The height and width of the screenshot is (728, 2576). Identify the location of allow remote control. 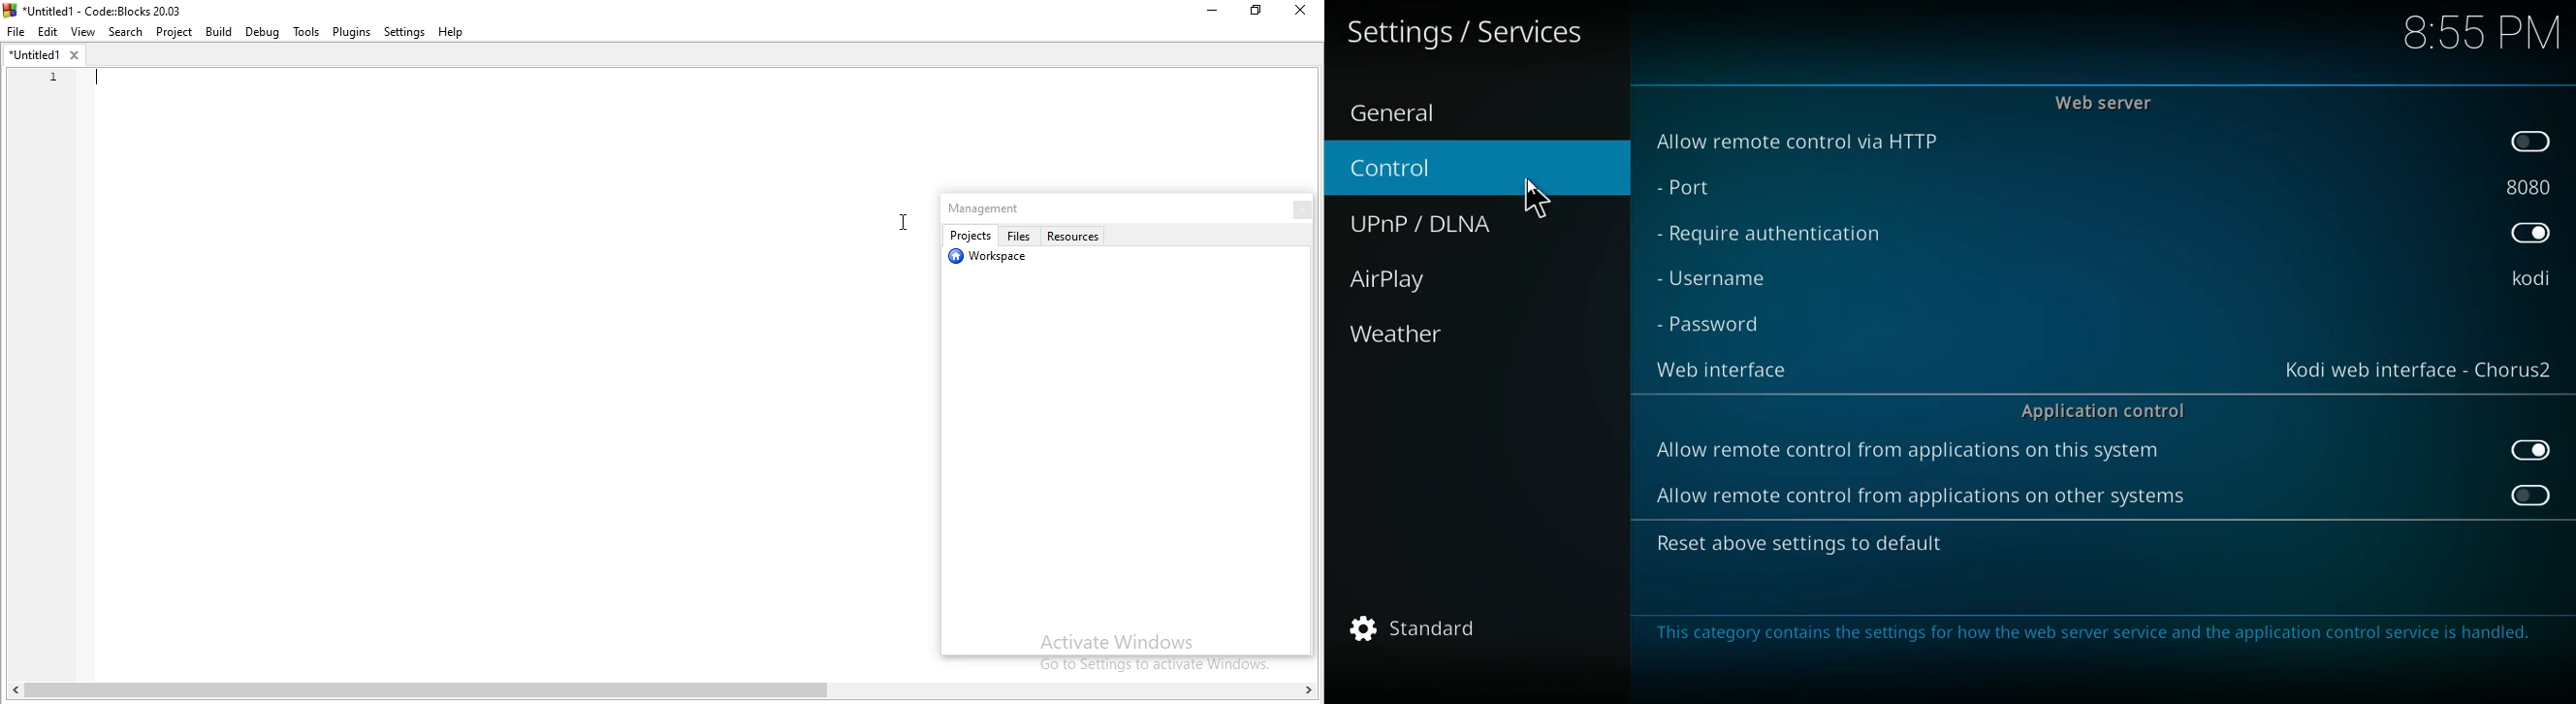
(1910, 453).